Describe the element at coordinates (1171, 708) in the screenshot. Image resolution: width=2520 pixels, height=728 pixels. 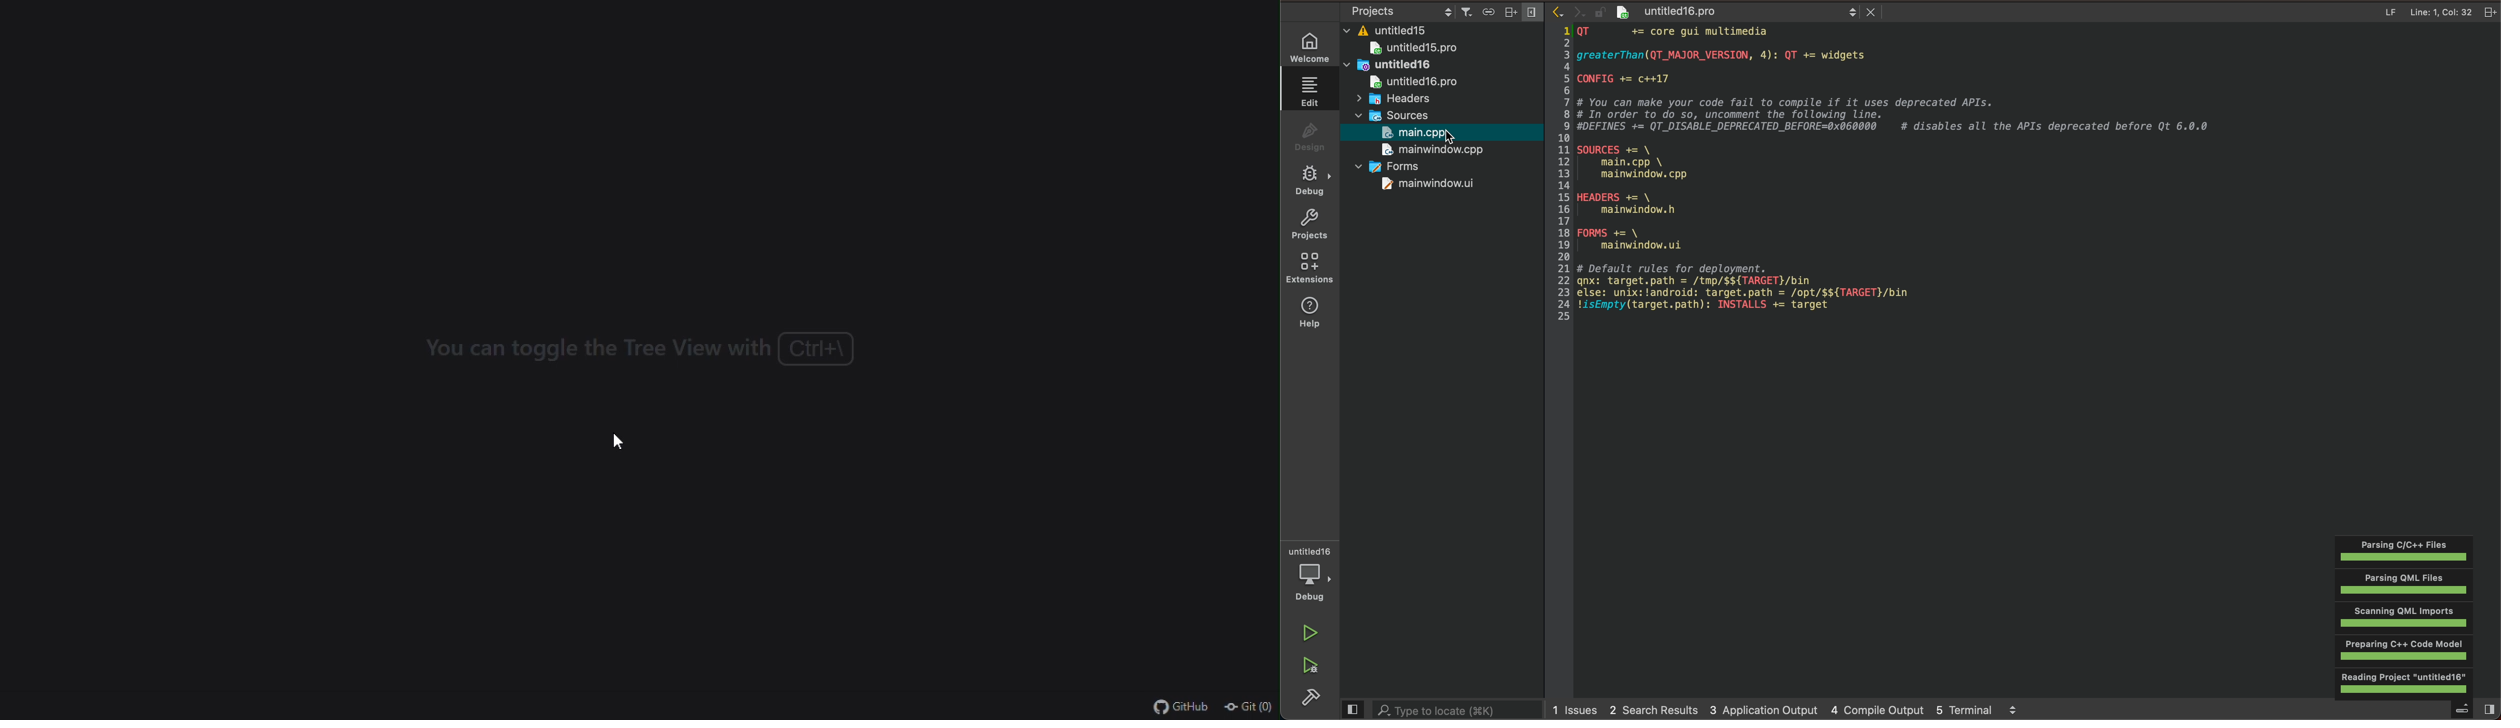
I see `Git Hub` at that location.